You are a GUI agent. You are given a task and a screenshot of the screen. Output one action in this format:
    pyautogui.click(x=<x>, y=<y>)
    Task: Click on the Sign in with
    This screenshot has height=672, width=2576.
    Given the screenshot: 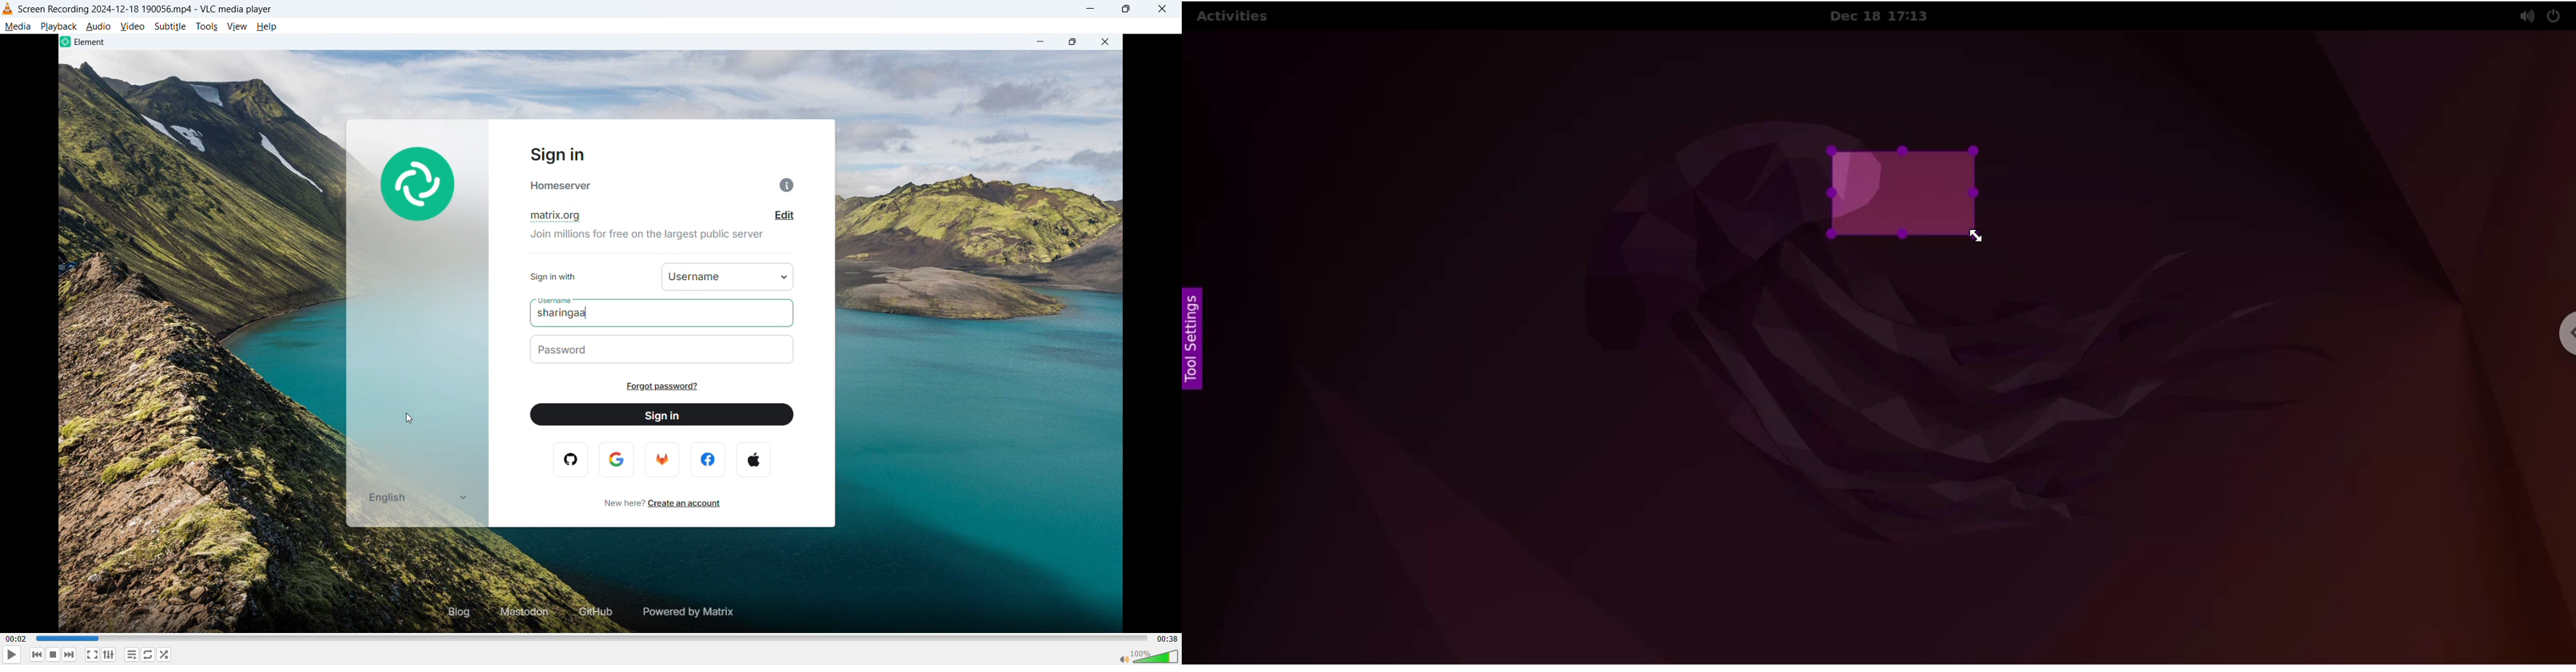 What is the action you would take?
    pyautogui.click(x=561, y=276)
    